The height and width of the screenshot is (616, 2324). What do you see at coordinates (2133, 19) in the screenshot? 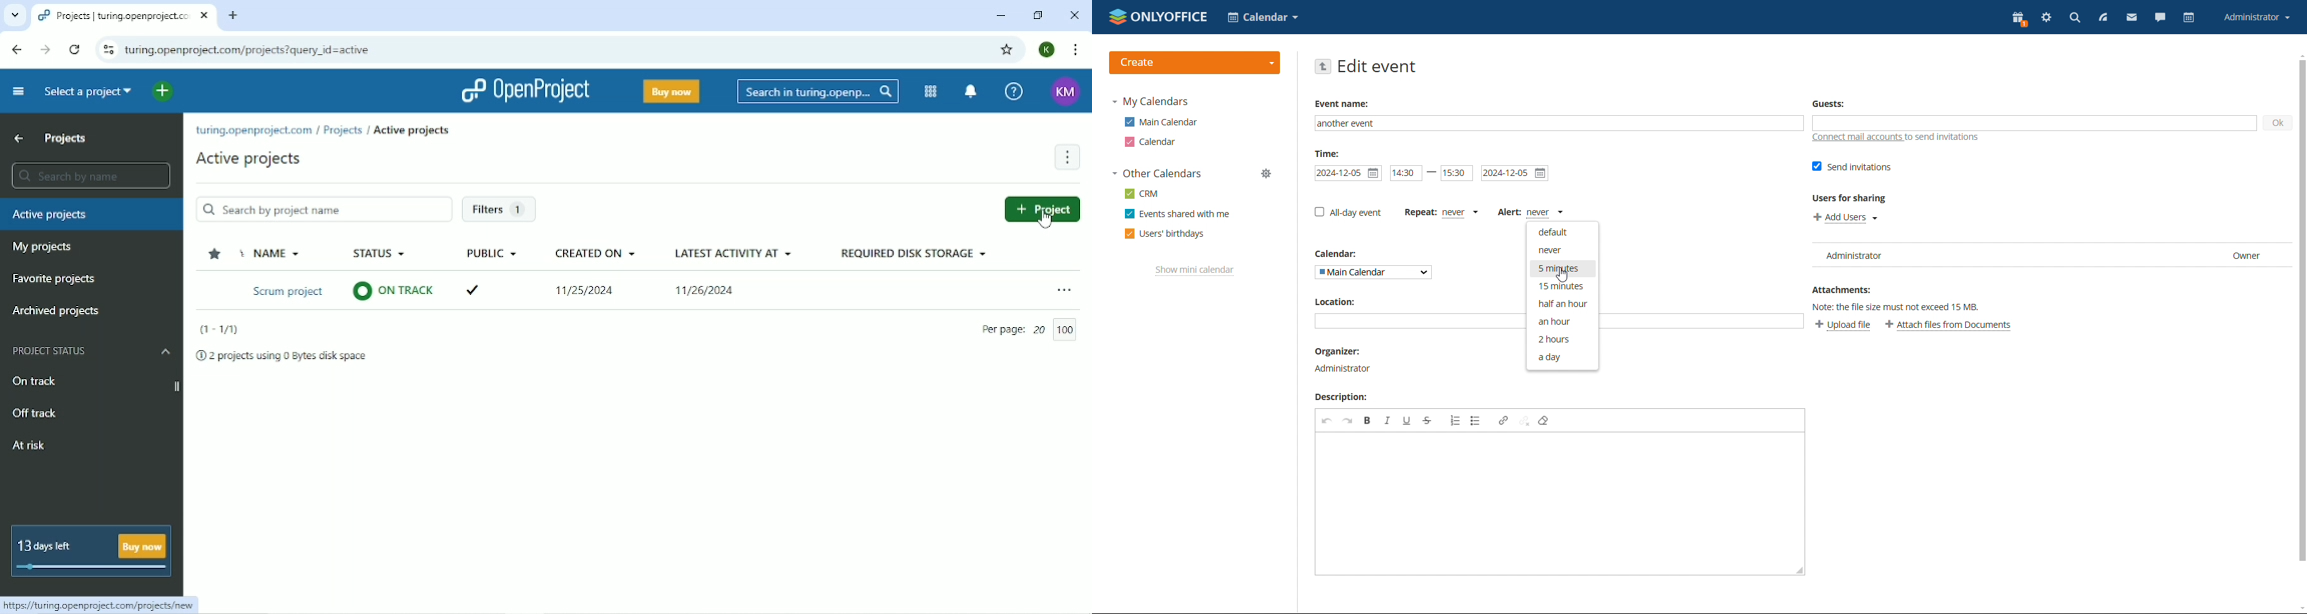
I see `mail` at bounding box center [2133, 19].